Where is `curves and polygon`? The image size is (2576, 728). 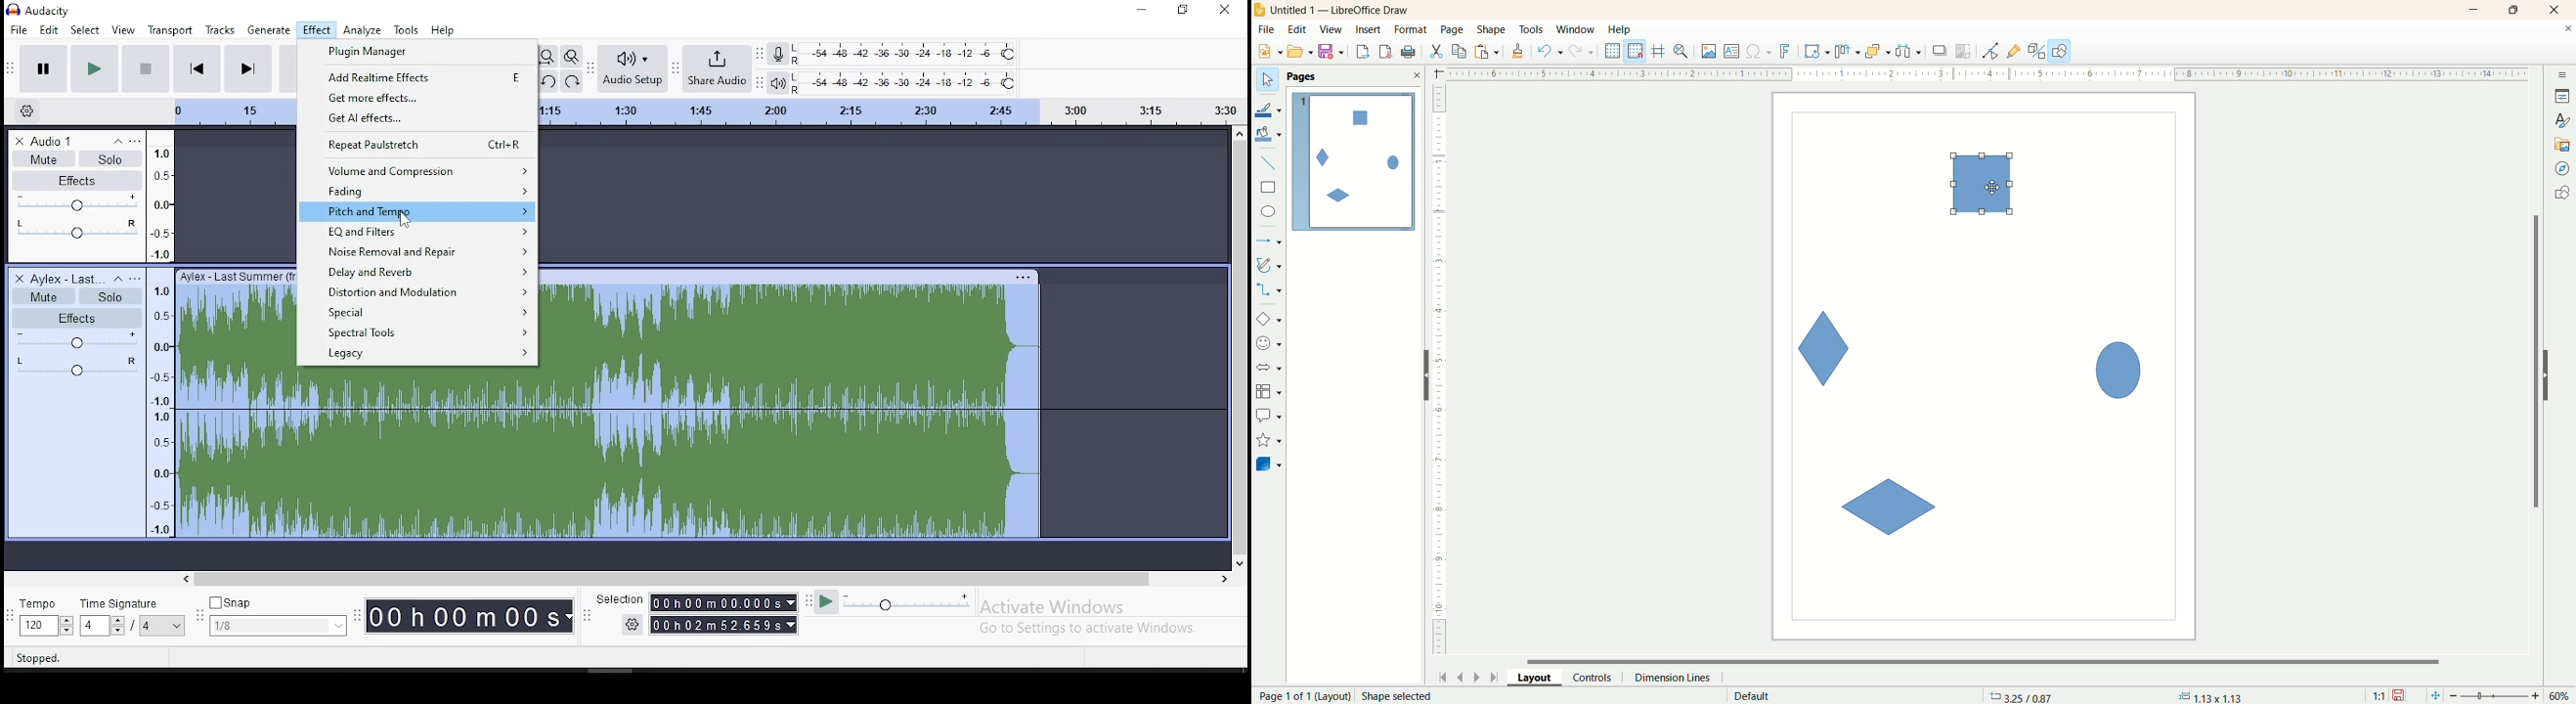
curves and polygon is located at coordinates (1270, 265).